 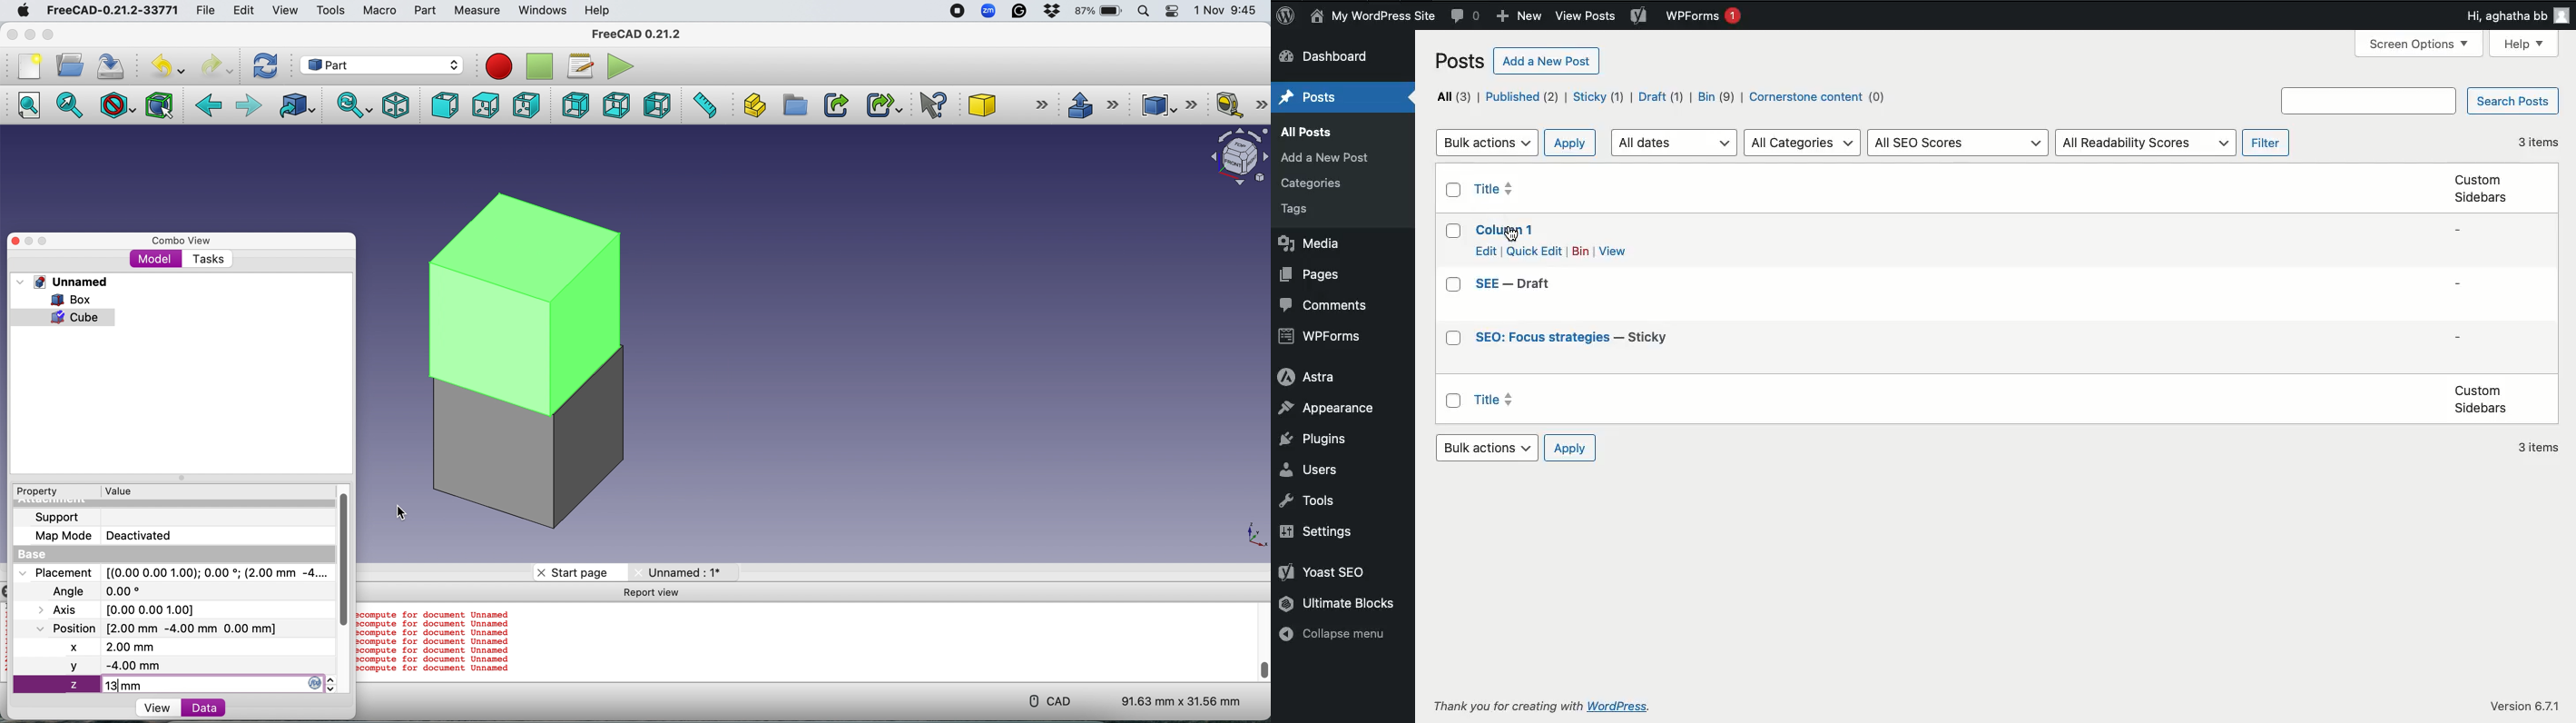 I want to click on Base, so click(x=42, y=555).